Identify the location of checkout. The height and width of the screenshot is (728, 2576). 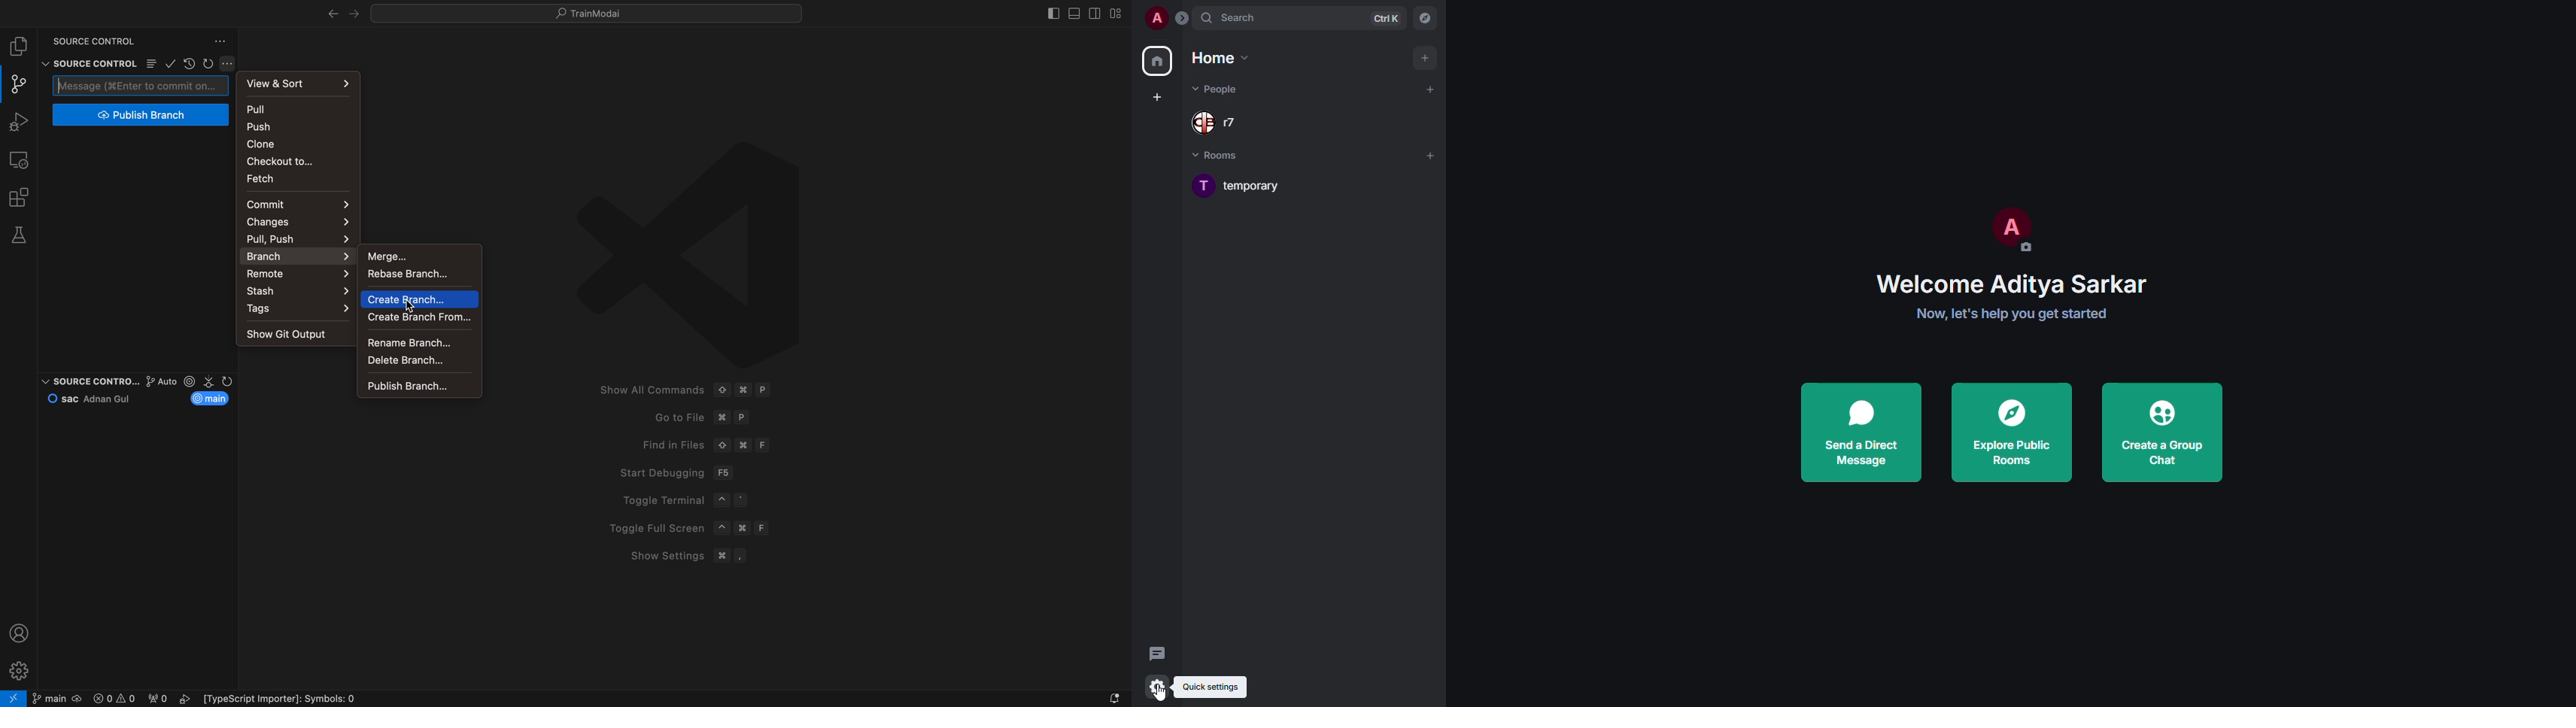
(295, 160).